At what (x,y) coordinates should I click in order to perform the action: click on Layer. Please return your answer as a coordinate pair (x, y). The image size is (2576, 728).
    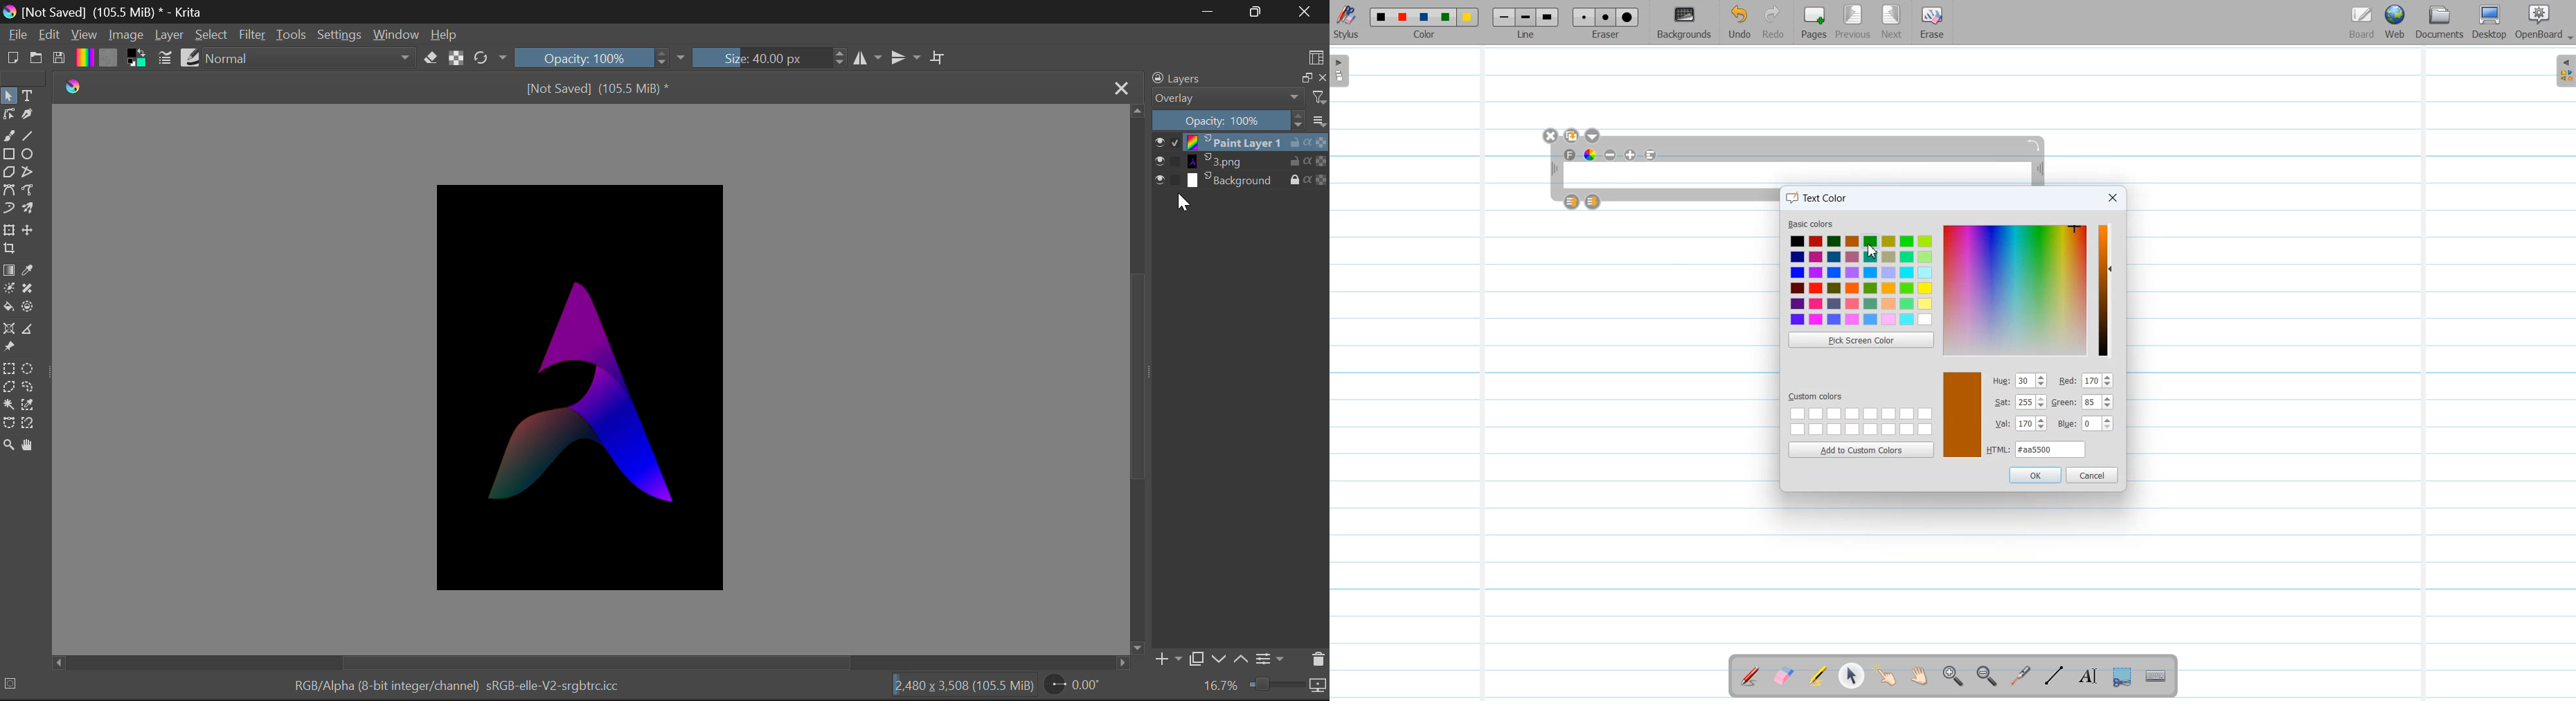
    Looking at the image, I should click on (169, 38).